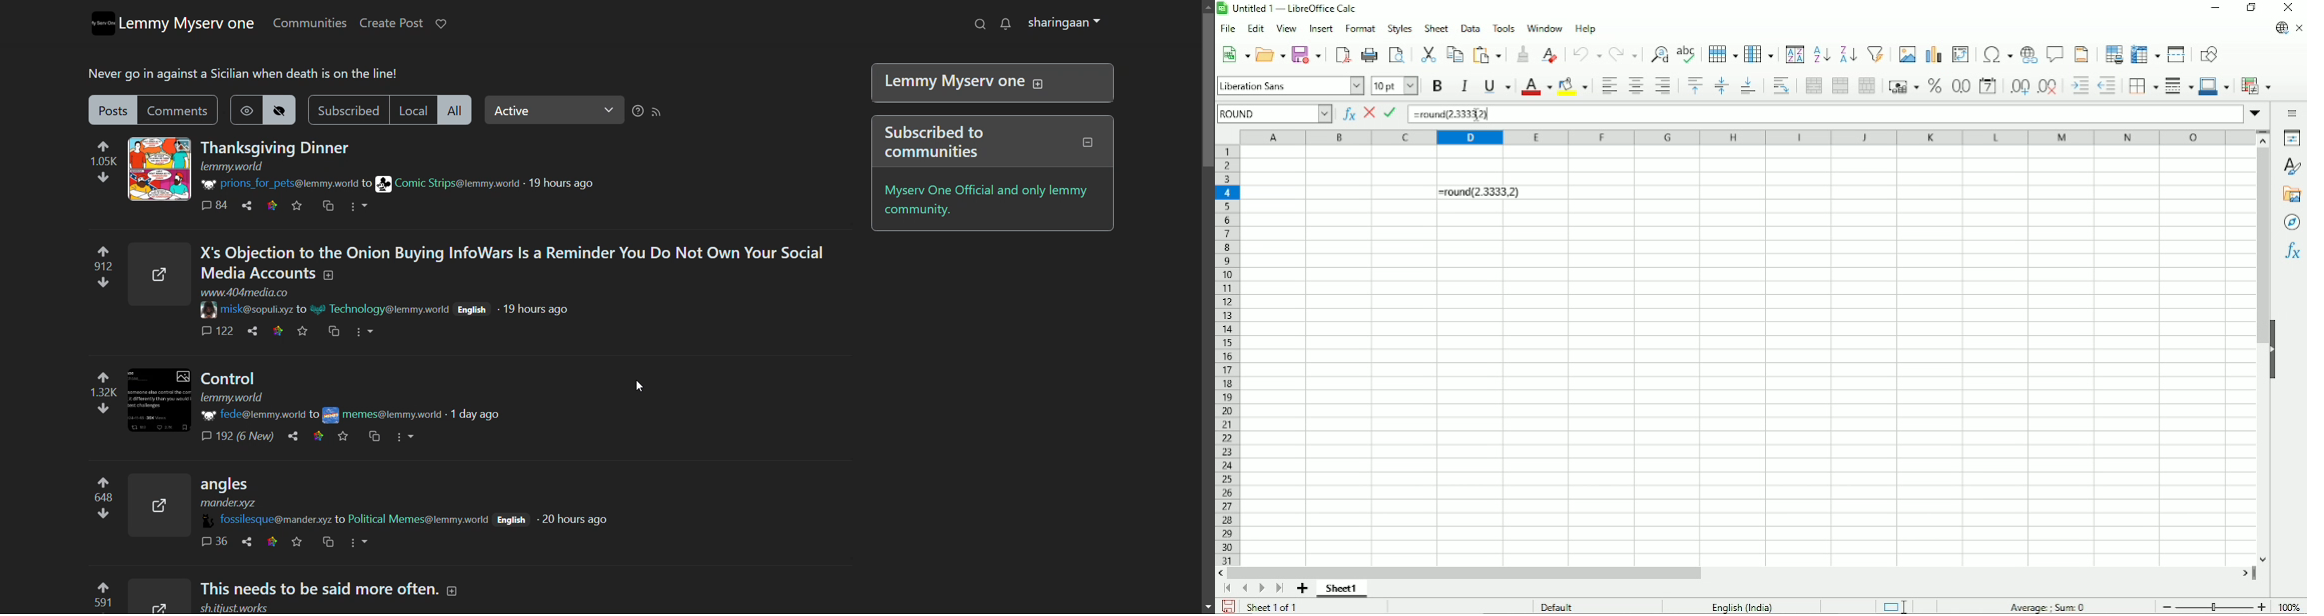 The width and height of the screenshot is (2324, 616). Describe the element at coordinates (2289, 7) in the screenshot. I see `Close` at that location.